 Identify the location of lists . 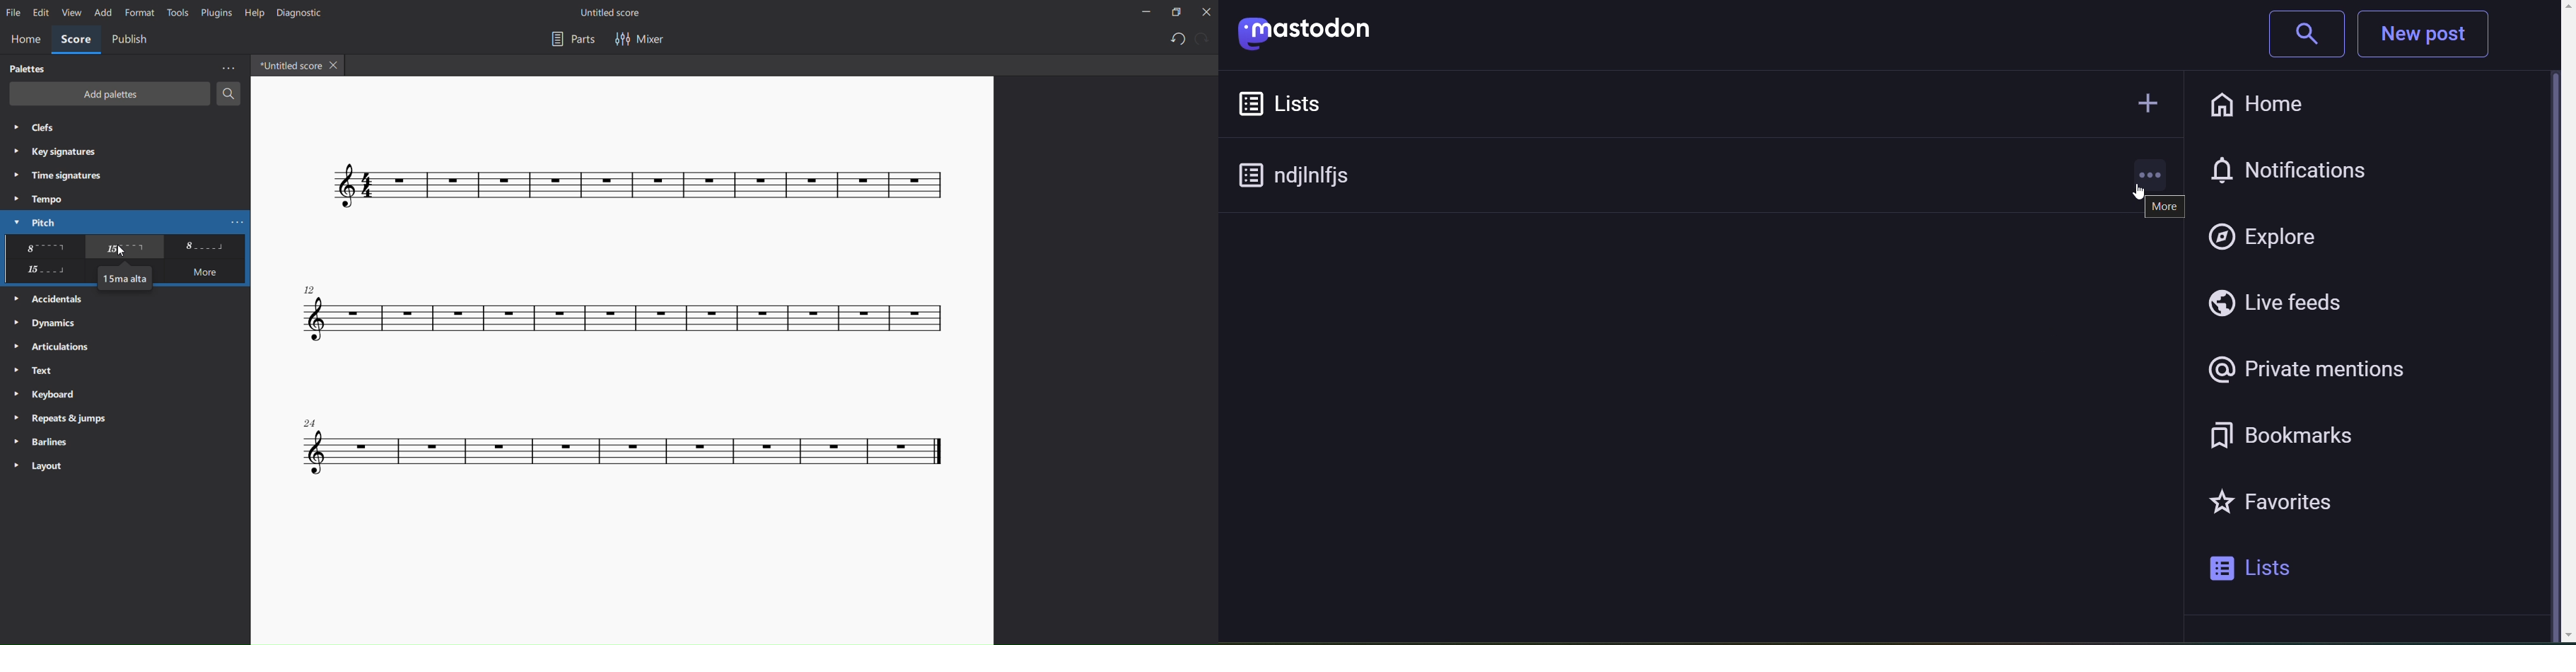
(1304, 103).